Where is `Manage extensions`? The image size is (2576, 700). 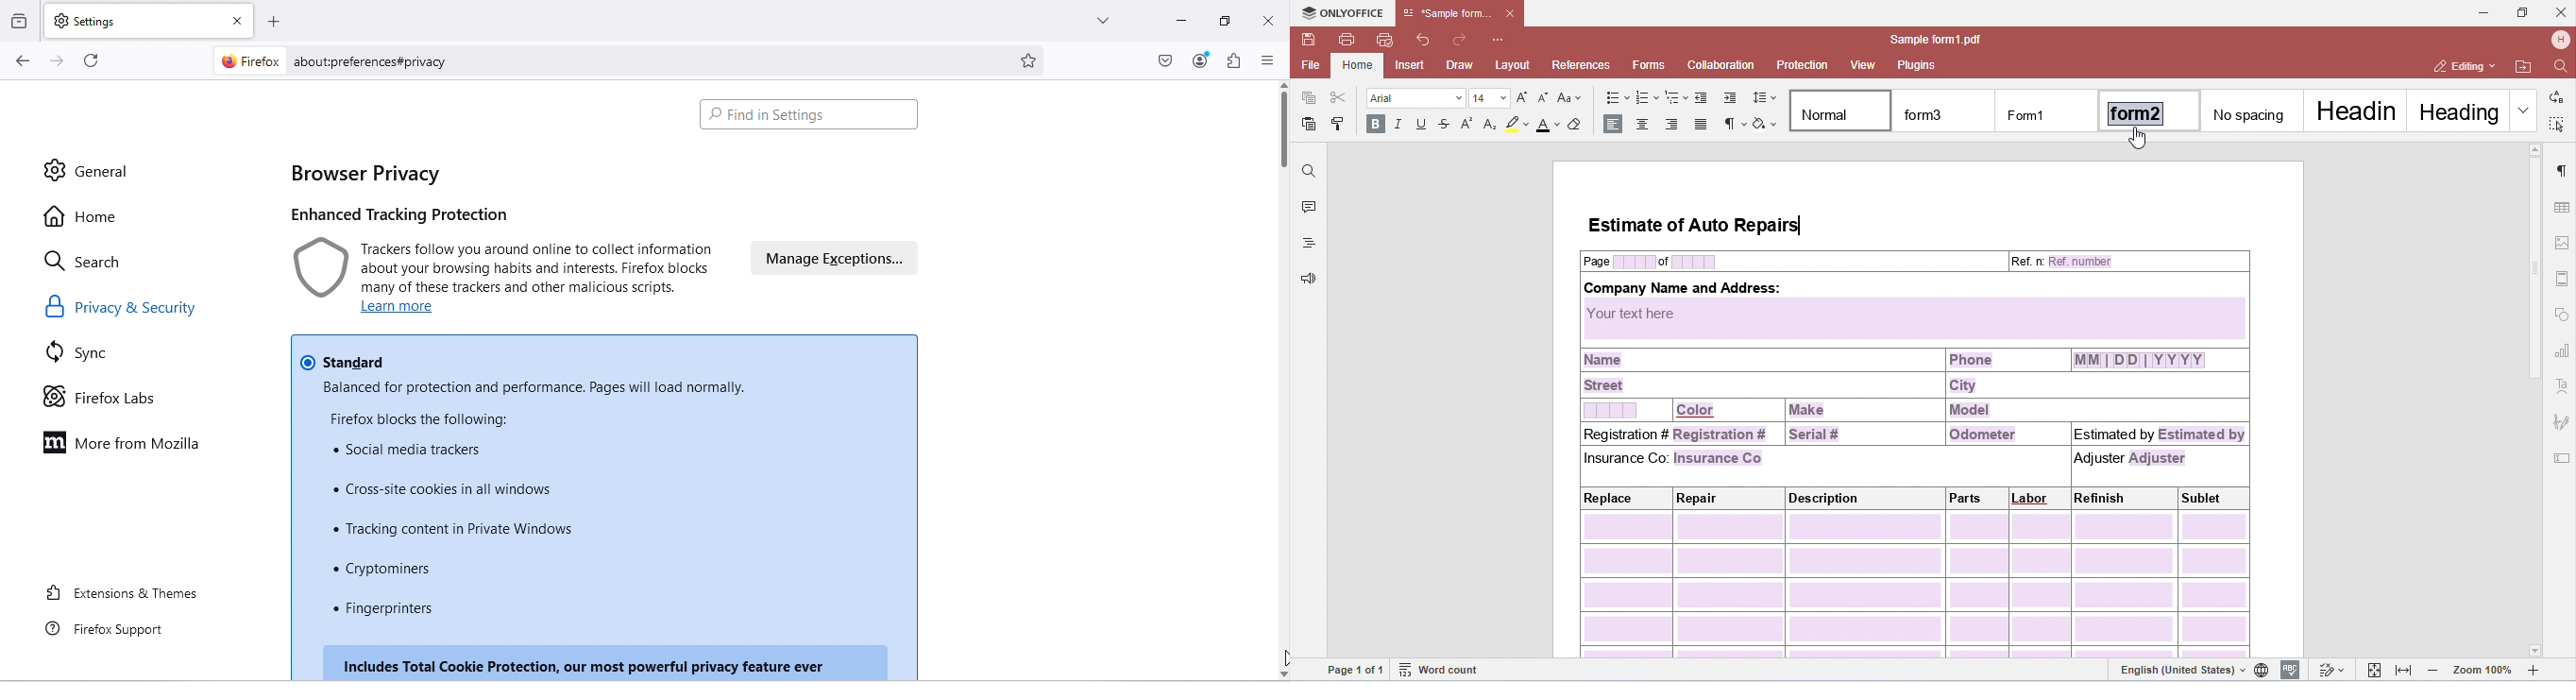
Manage extensions is located at coordinates (830, 262).